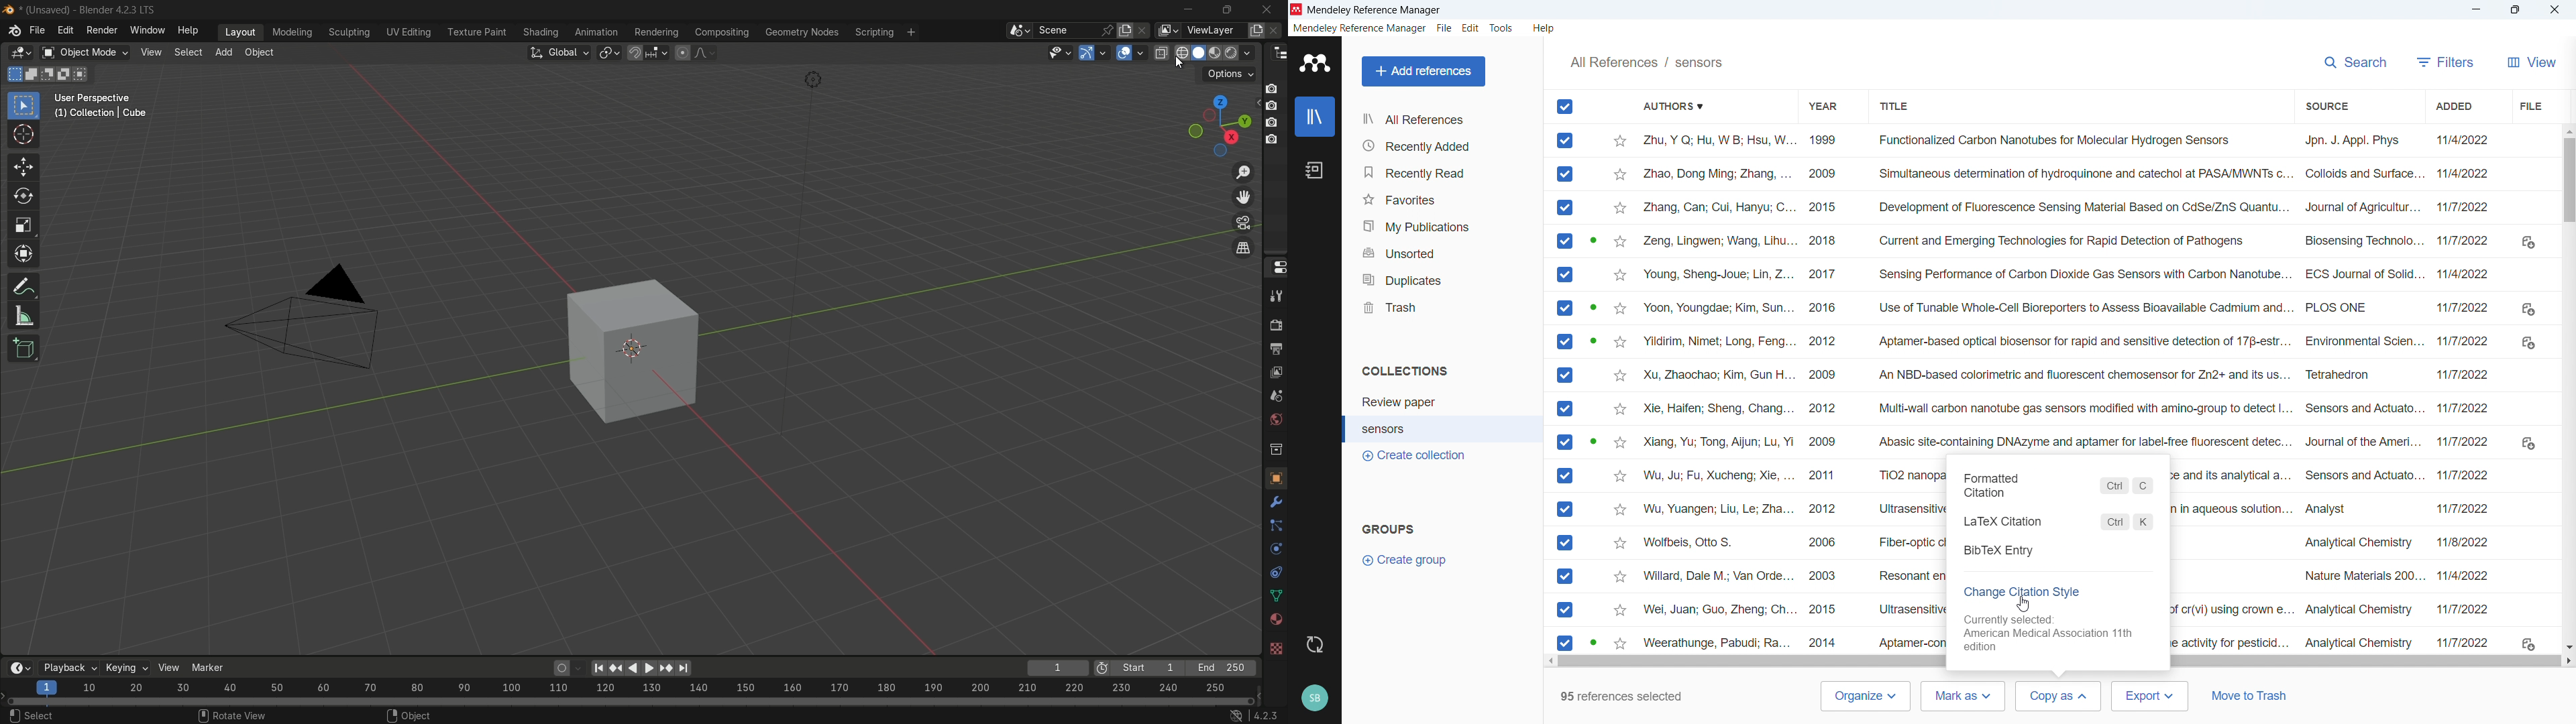 Image resolution: width=2576 pixels, height=728 pixels. What do you see at coordinates (1622, 695) in the screenshot?
I see `Number of references selected ` at bounding box center [1622, 695].